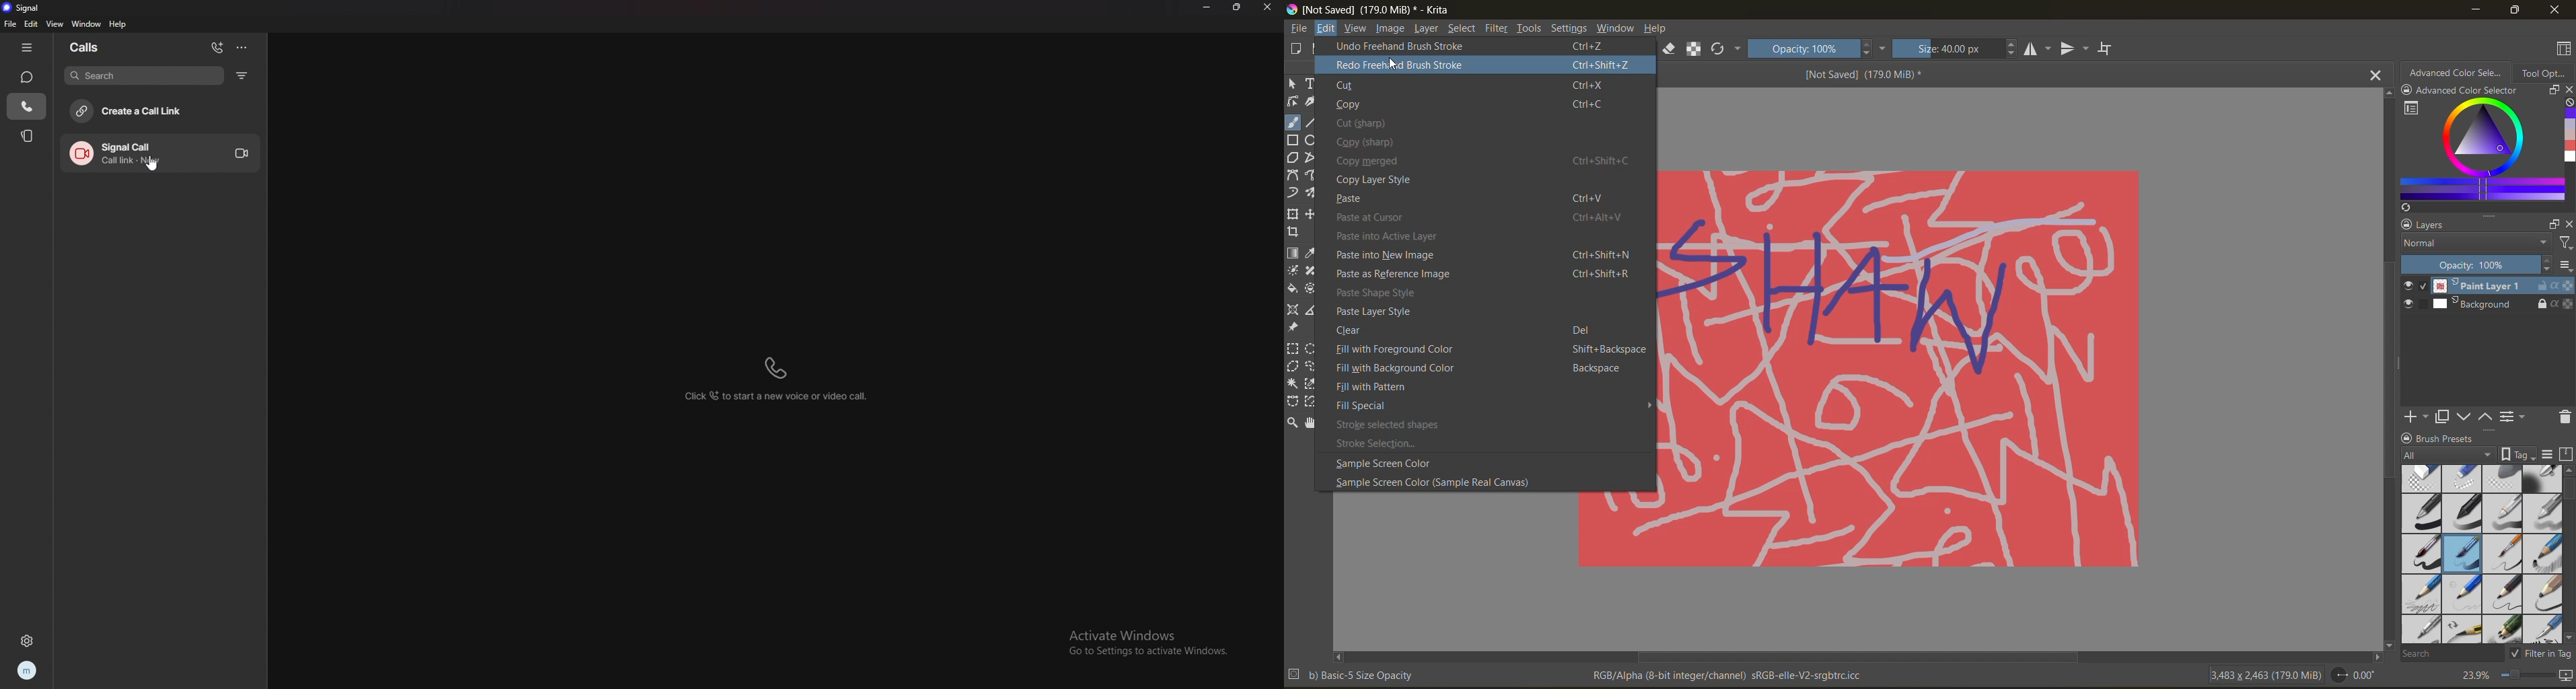  What do you see at coordinates (1293, 270) in the screenshot?
I see `colorize mask tool` at bounding box center [1293, 270].